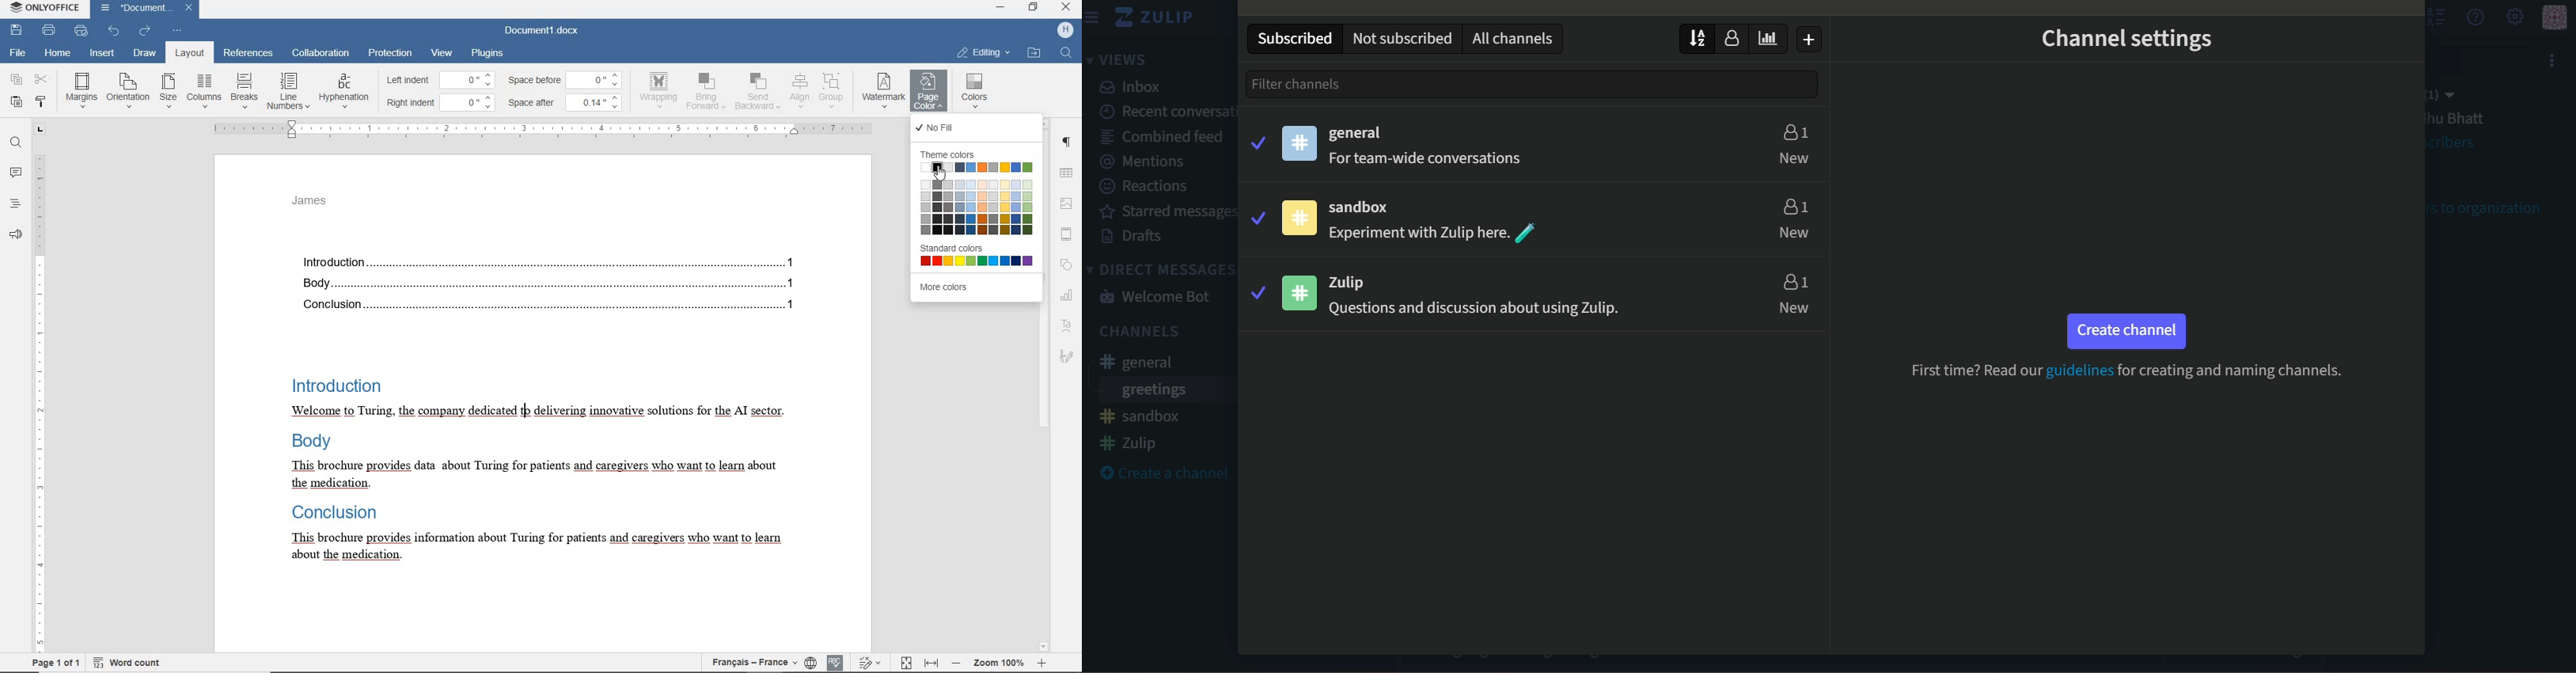  What do you see at coordinates (1299, 218) in the screenshot?
I see `icon` at bounding box center [1299, 218].